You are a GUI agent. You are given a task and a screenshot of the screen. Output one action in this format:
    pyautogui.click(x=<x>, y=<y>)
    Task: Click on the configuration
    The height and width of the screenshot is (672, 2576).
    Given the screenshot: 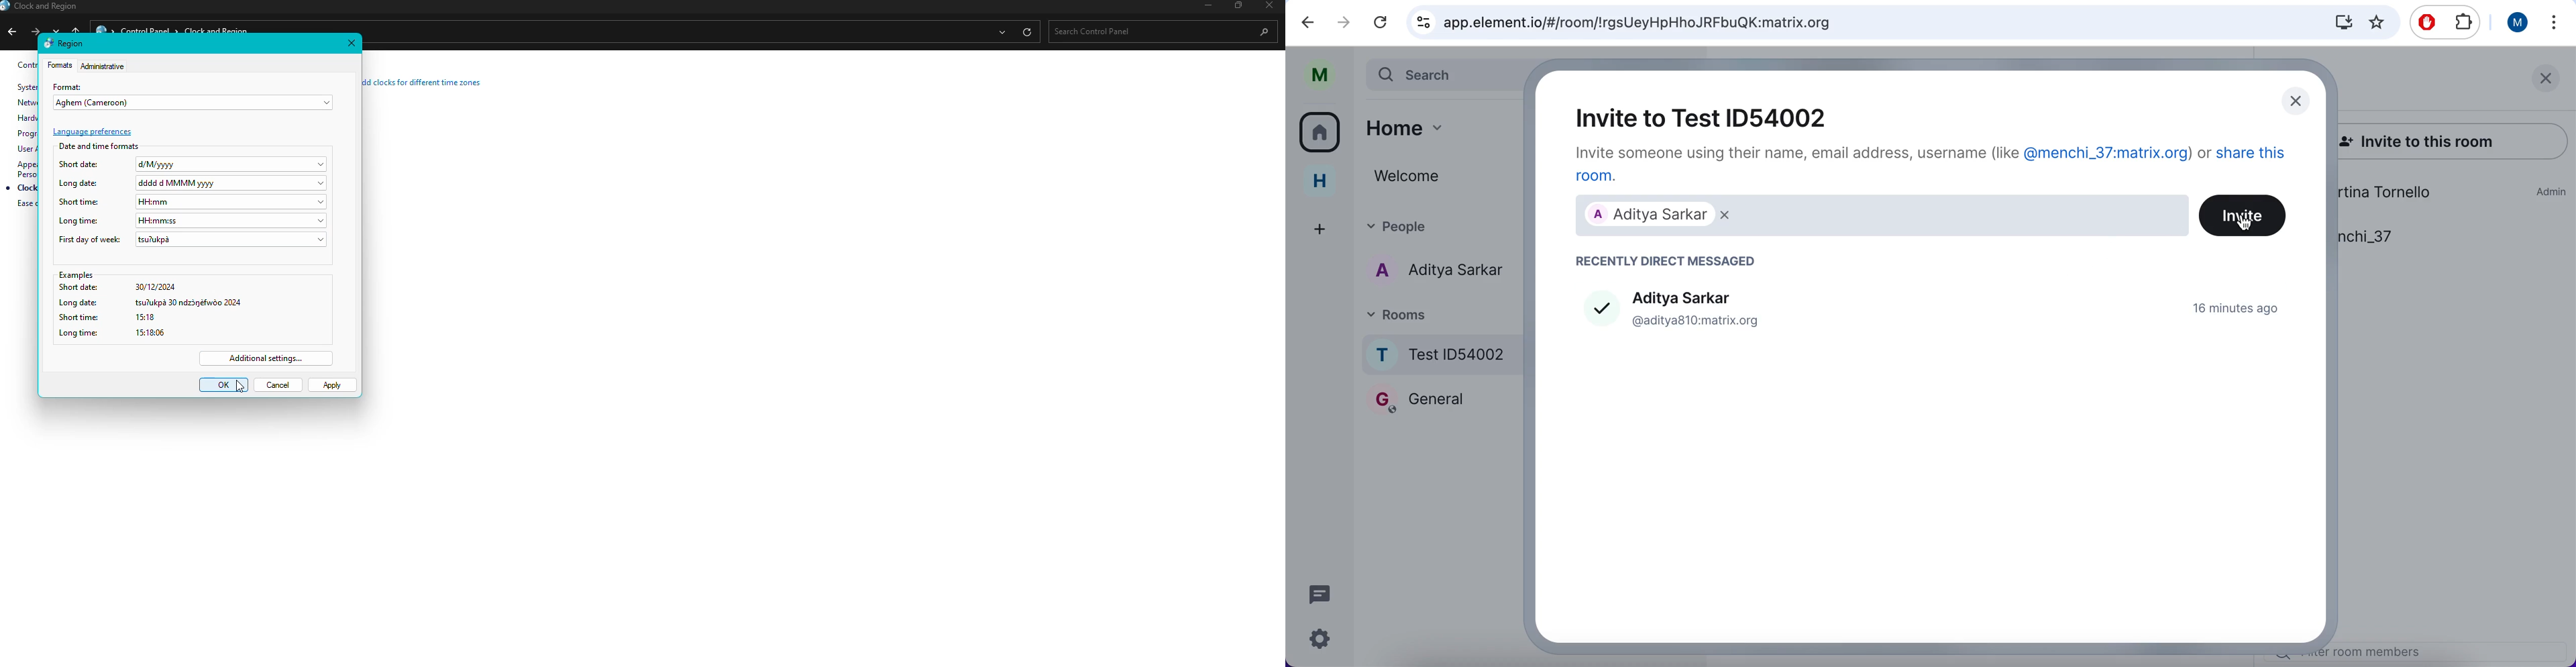 What is the action you would take?
    pyautogui.click(x=1323, y=641)
    